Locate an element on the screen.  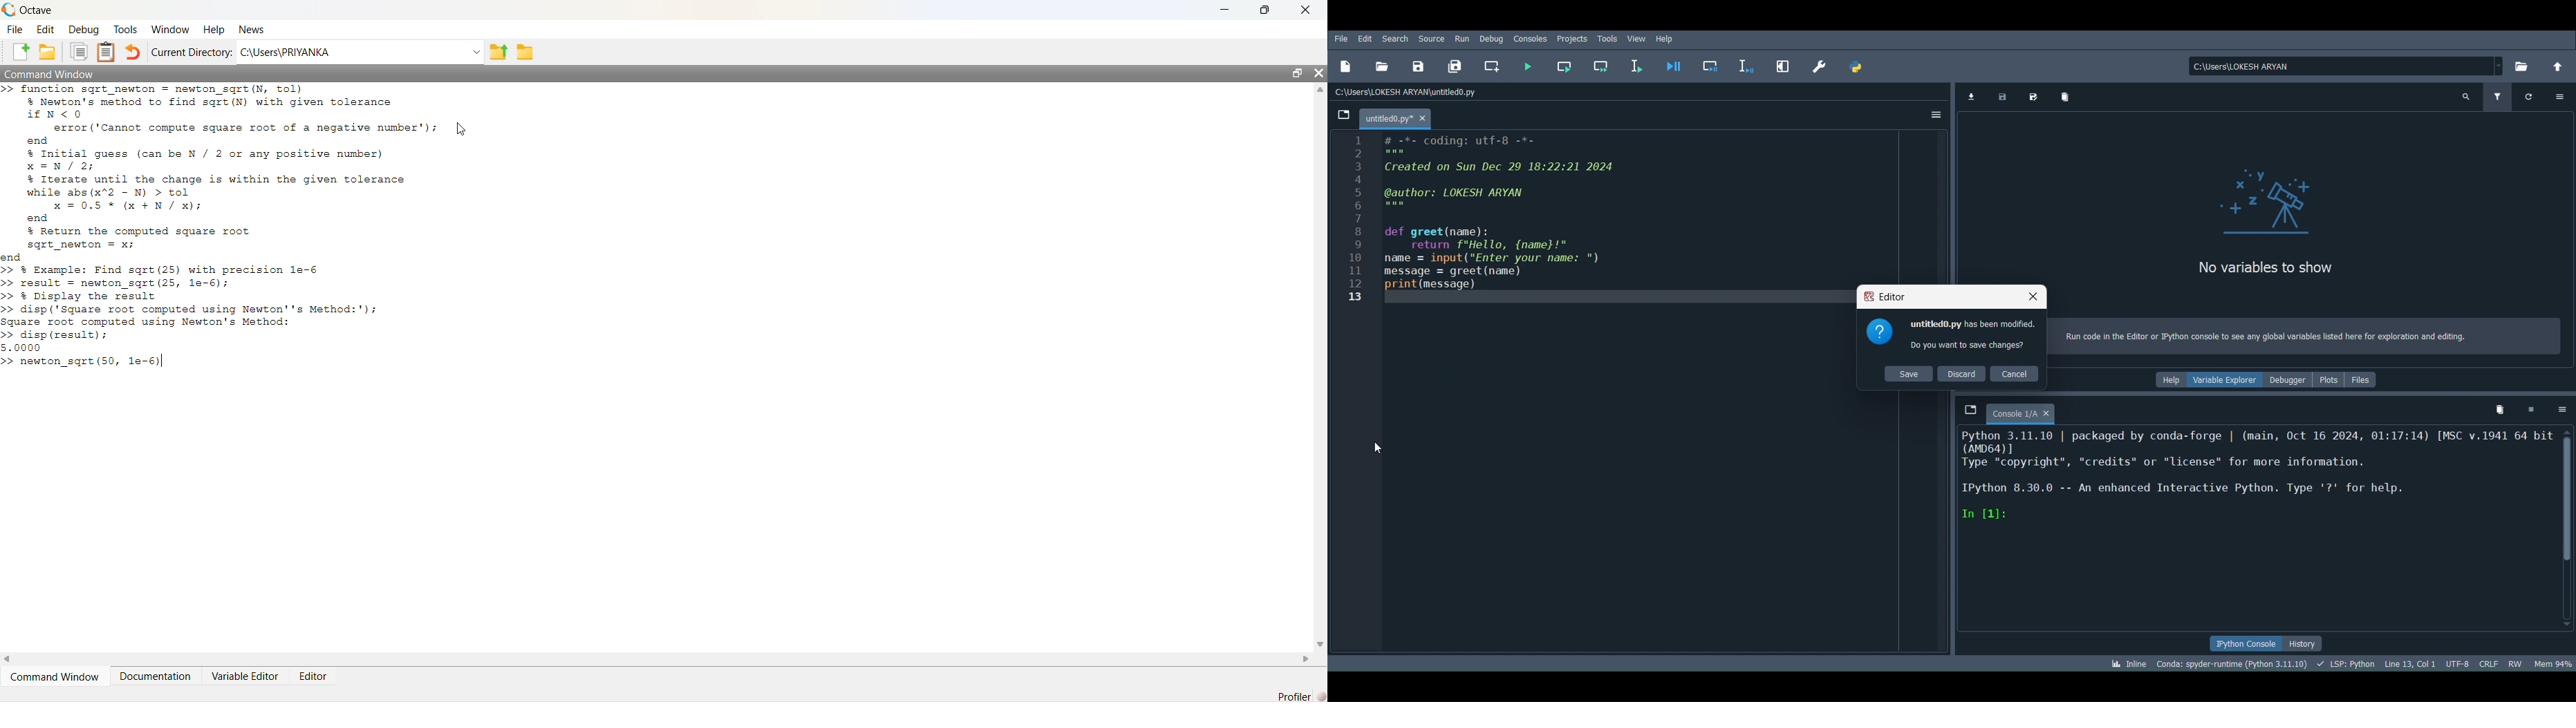
Filter variables is located at coordinates (2496, 96).